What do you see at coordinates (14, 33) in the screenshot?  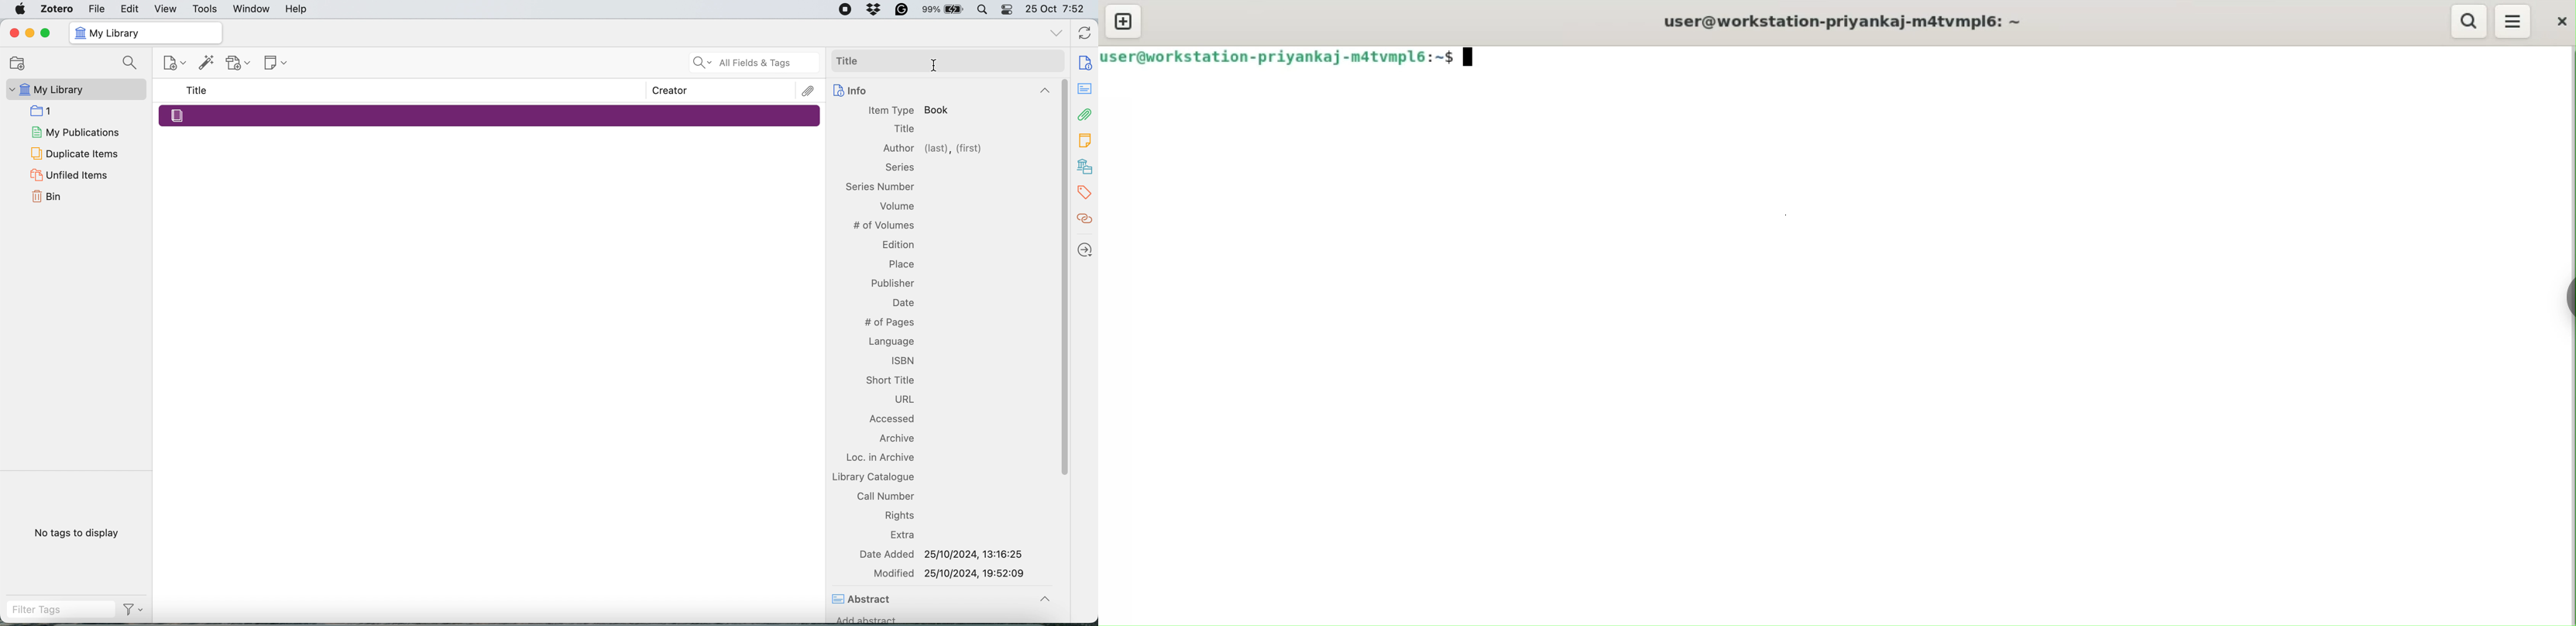 I see `Close` at bounding box center [14, 33].